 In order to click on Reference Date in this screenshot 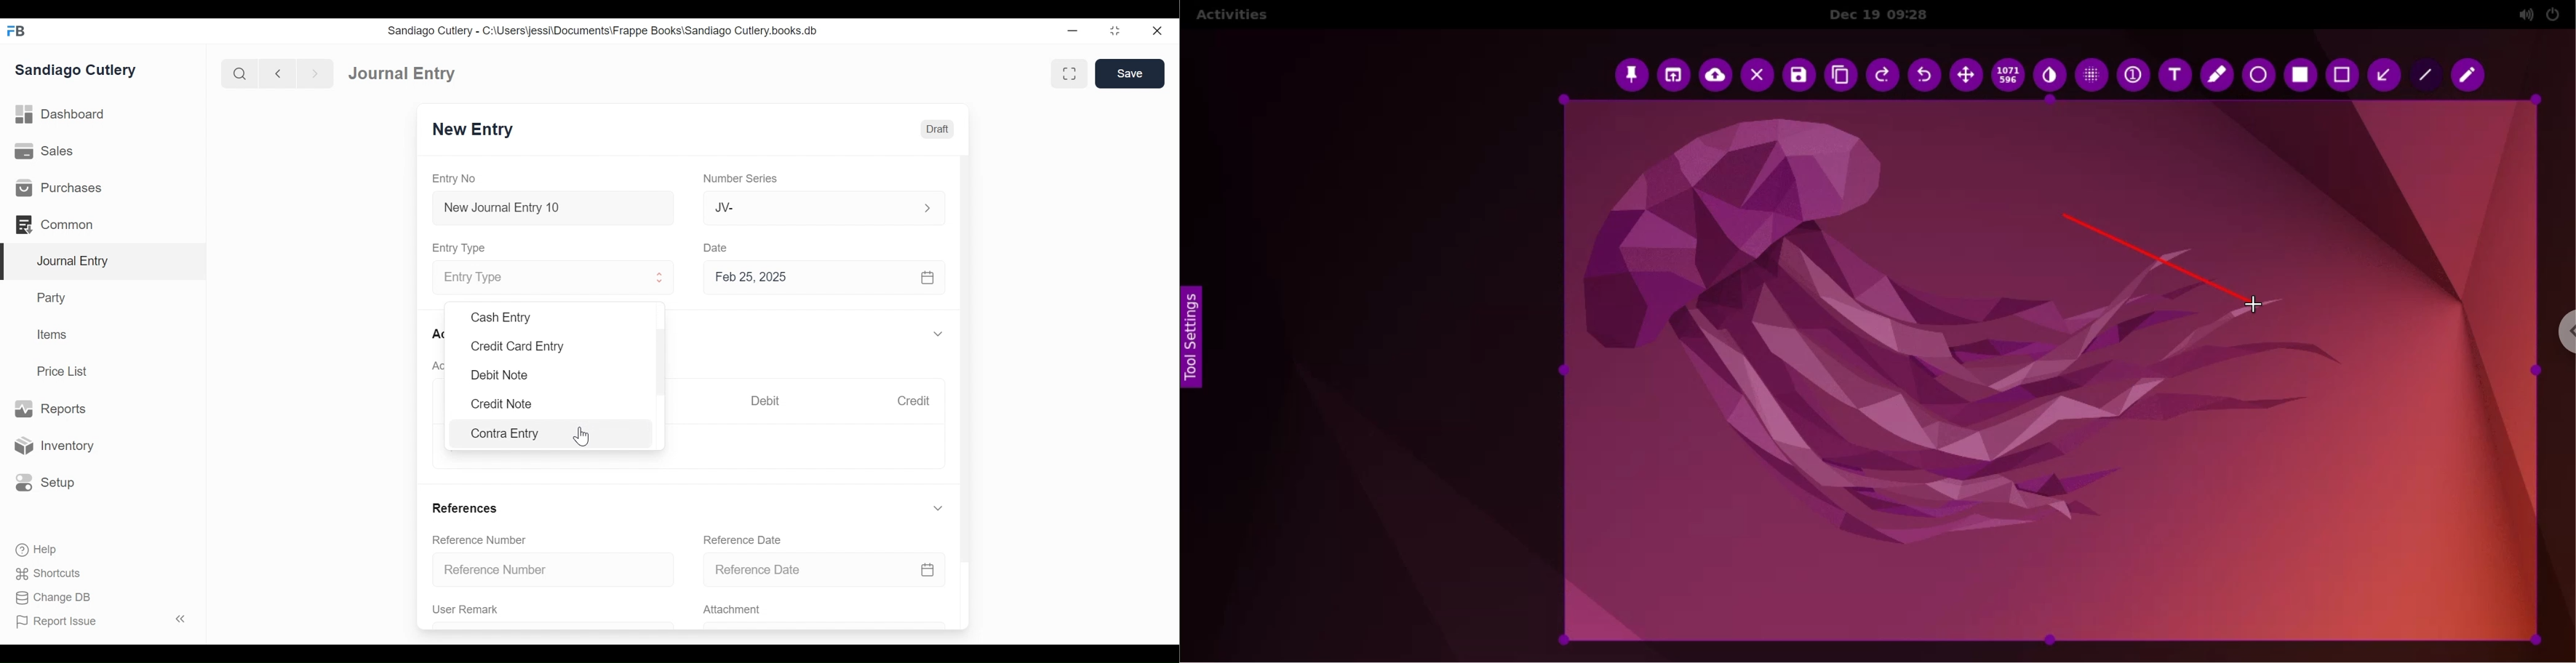, I will do `click(746, 540)`.